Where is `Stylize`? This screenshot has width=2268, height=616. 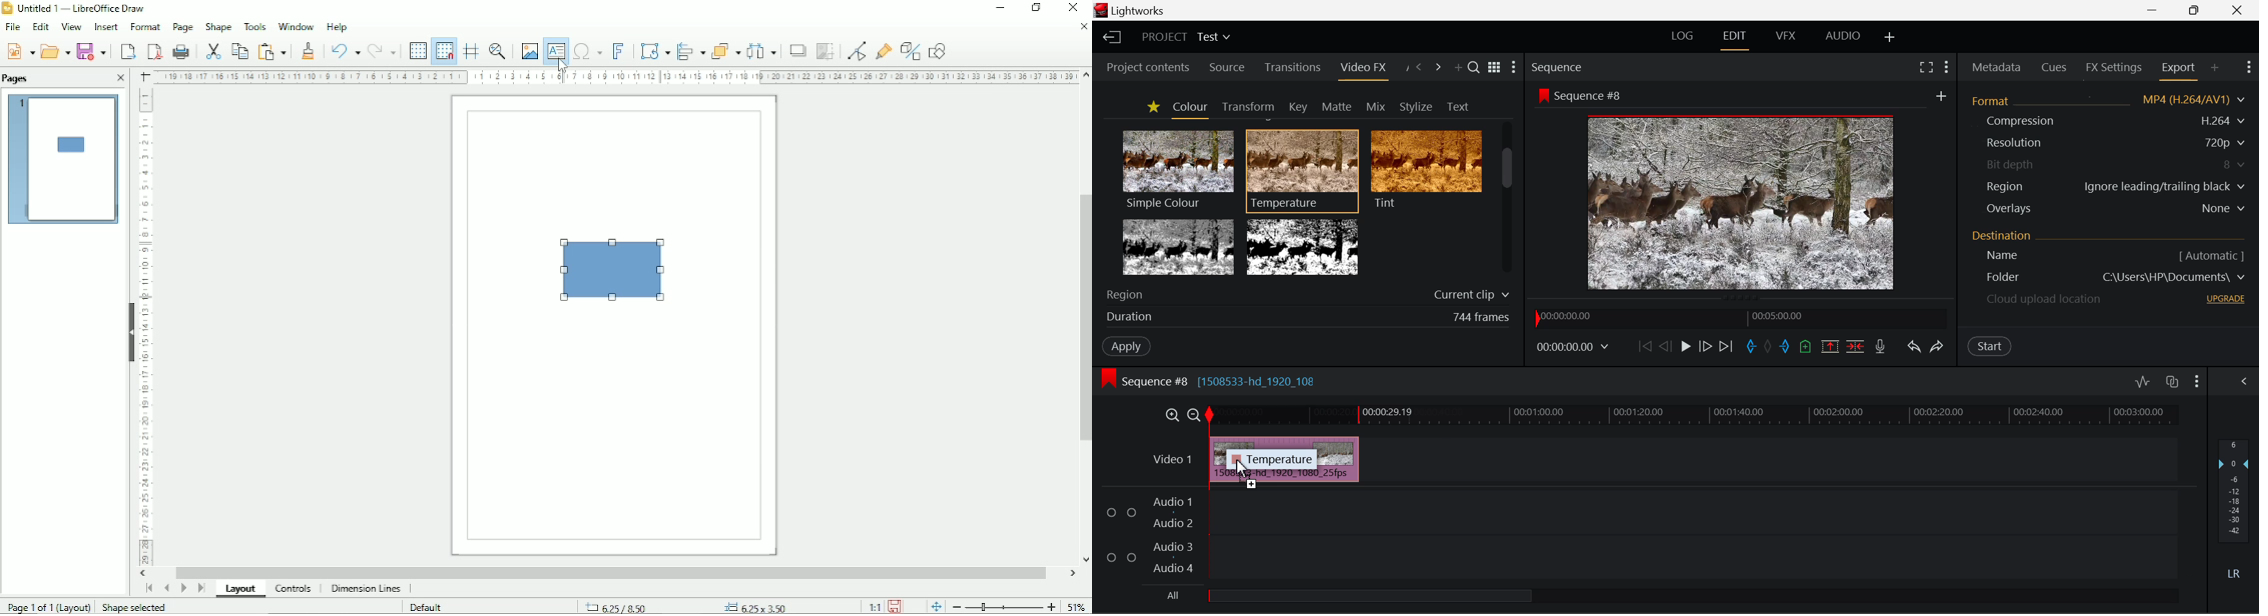
Stylize is located at coordinates (1416, 105).